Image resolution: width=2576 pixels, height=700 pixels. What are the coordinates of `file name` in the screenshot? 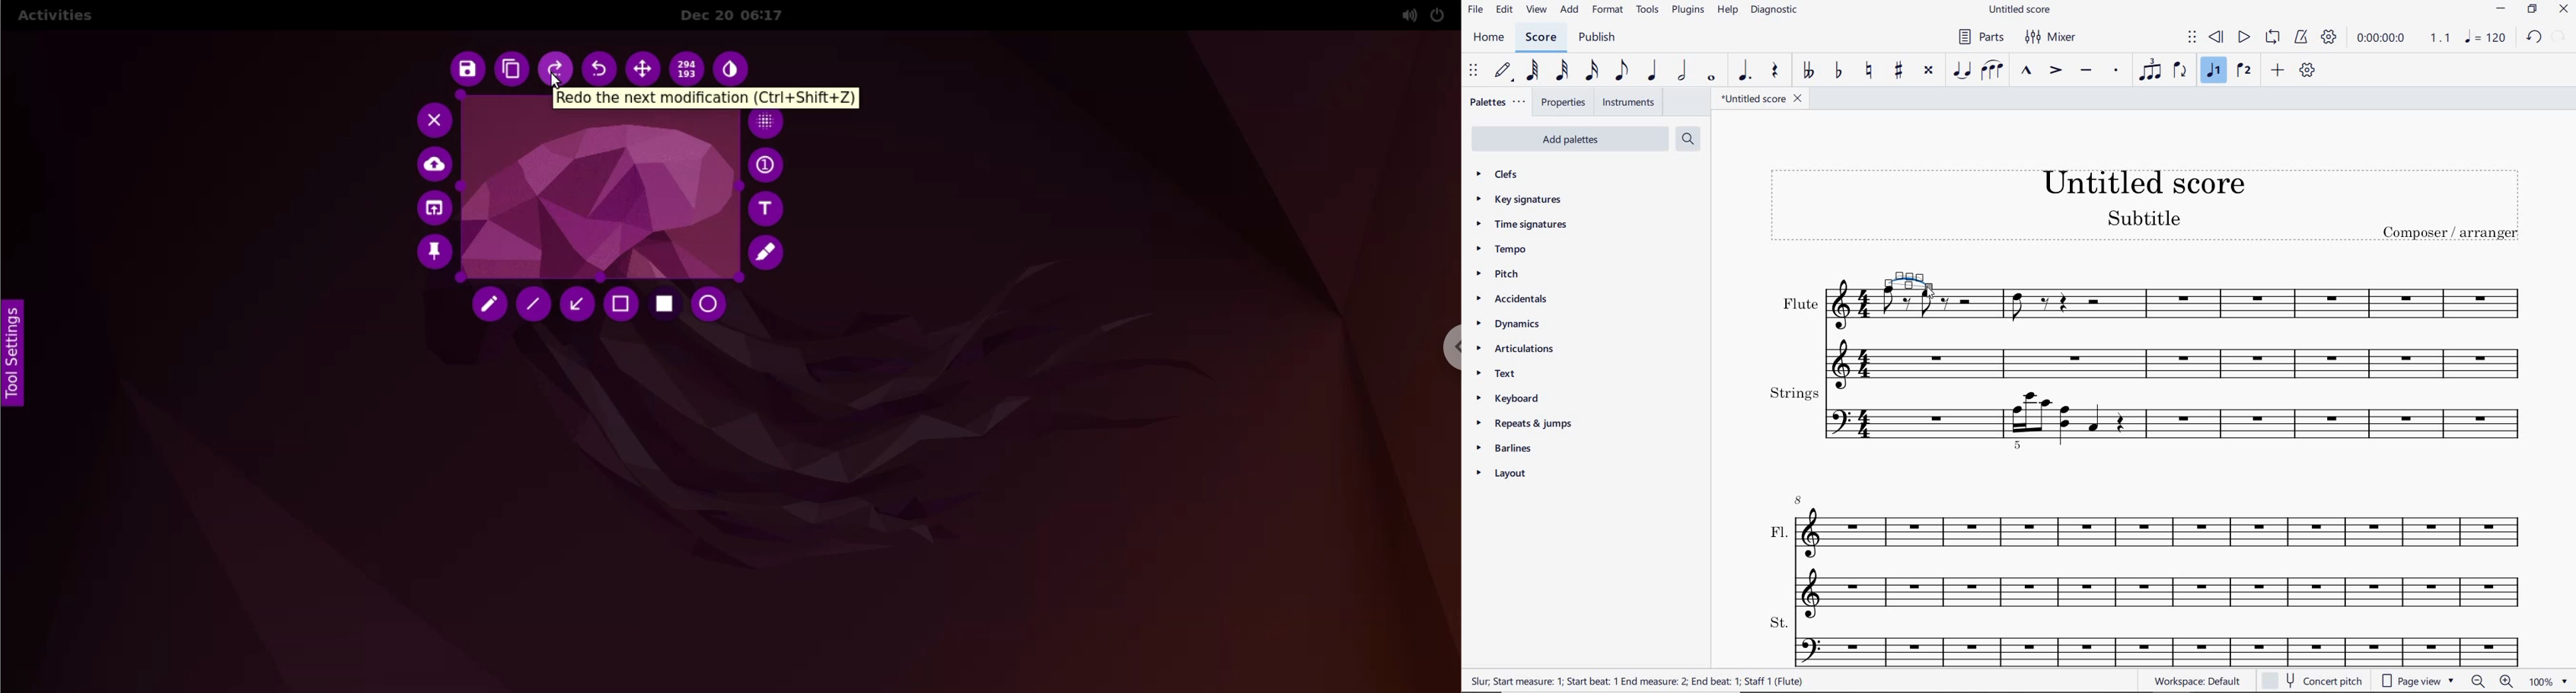 It's located at (2021, 10).